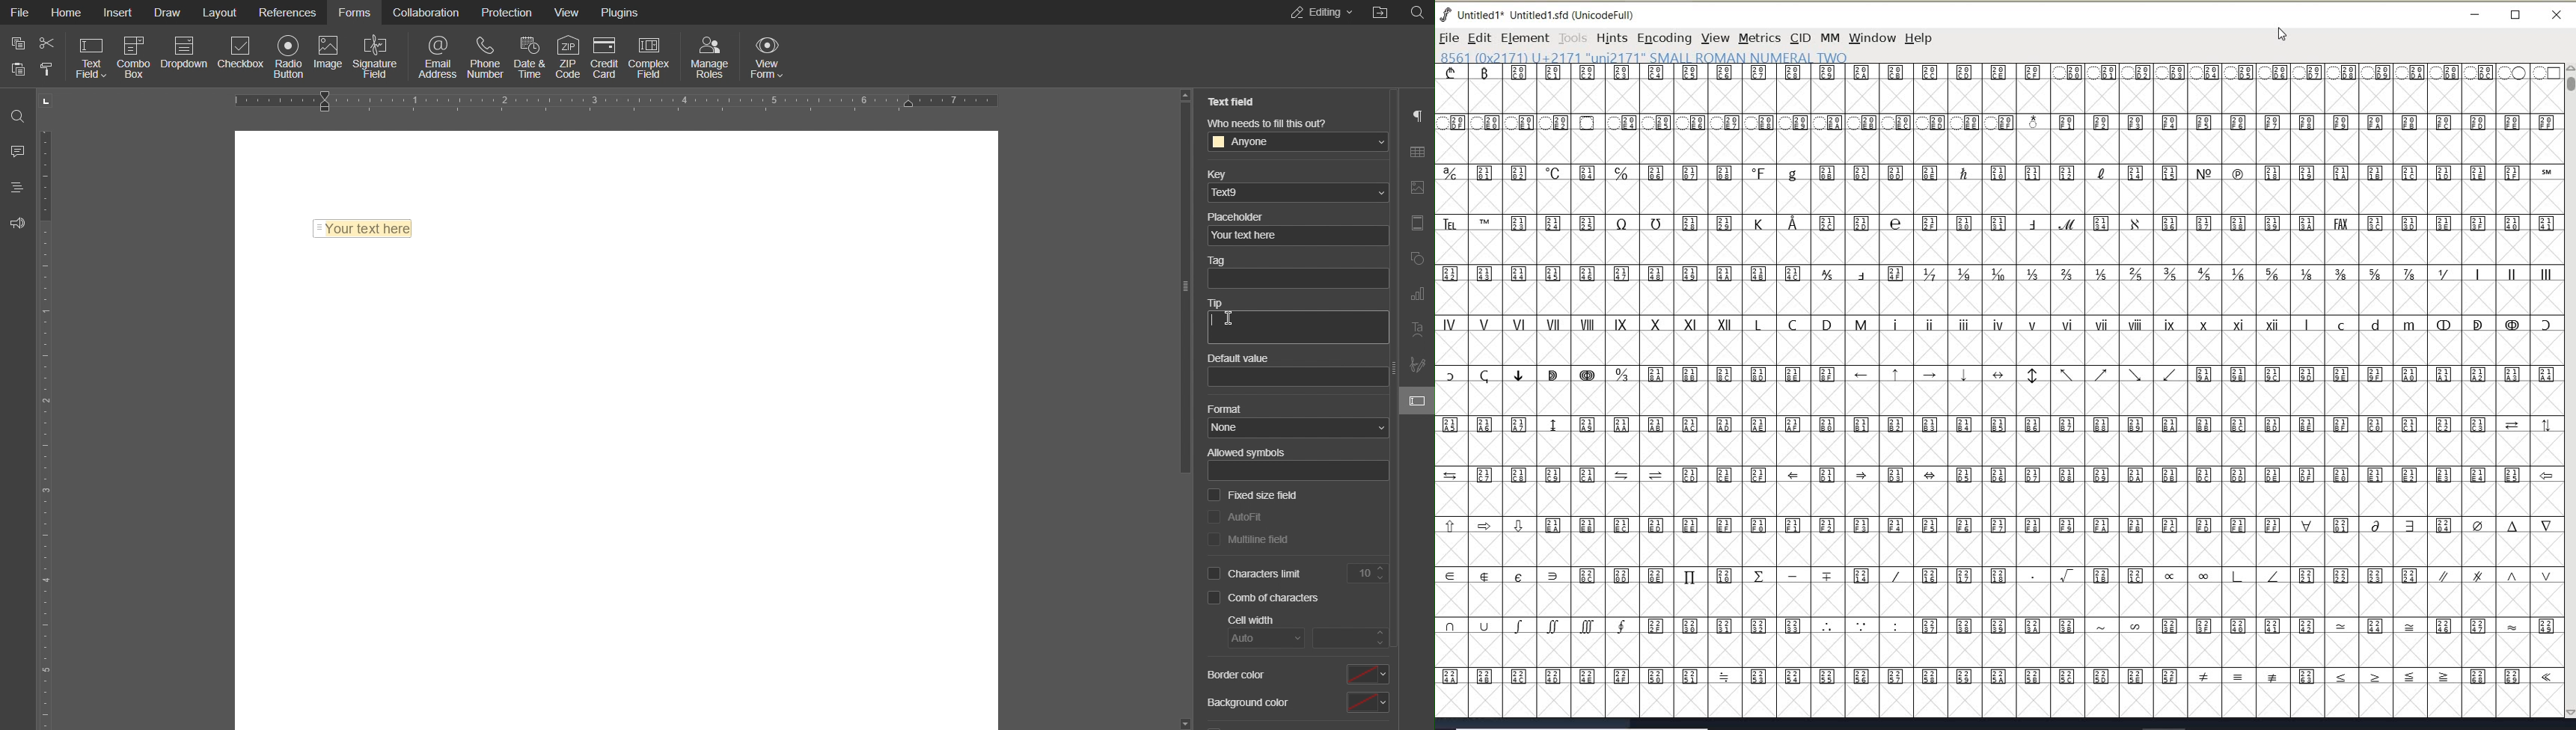 The height and width of the screenshot is (756, 2576). What do you see at coordinates (1236, 319) in the screenshot?
I see `cursor` at bounding box center [1236, 319].